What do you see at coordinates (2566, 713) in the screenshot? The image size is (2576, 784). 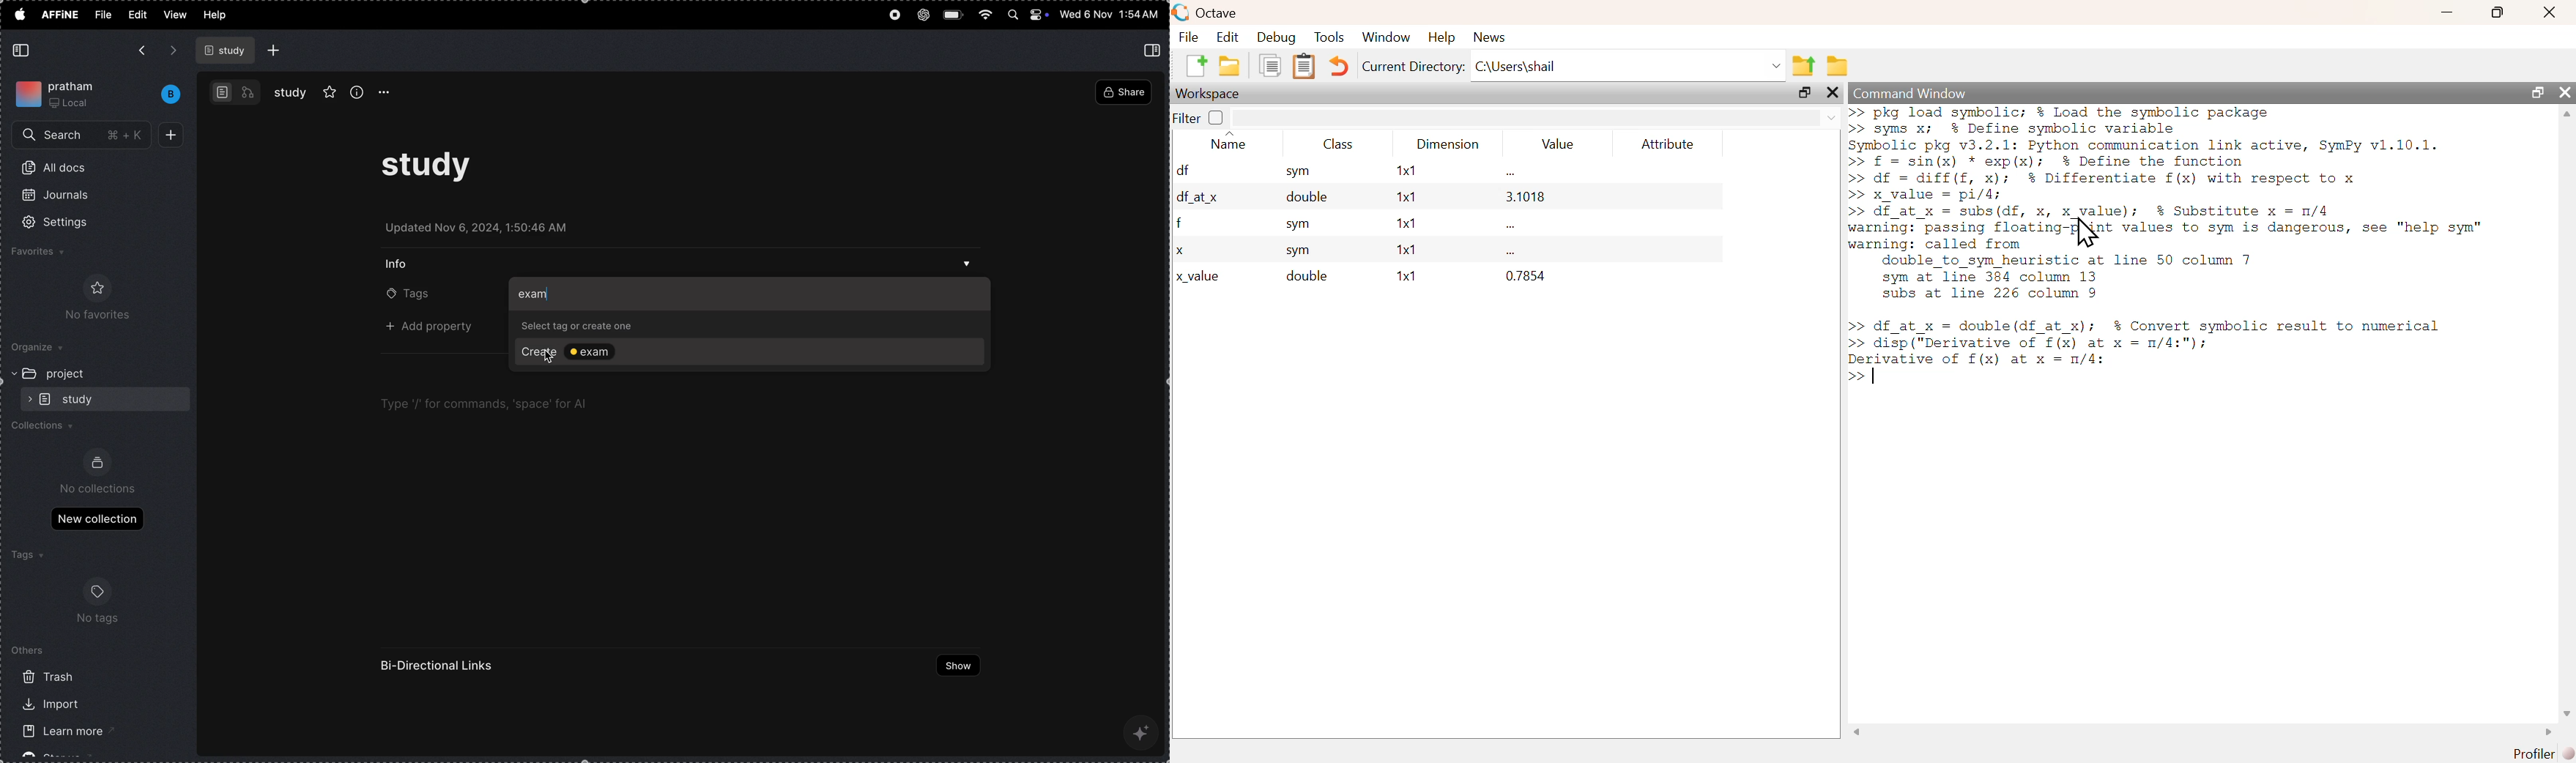 I see `scroll down` at bounding box center [2566, 713].